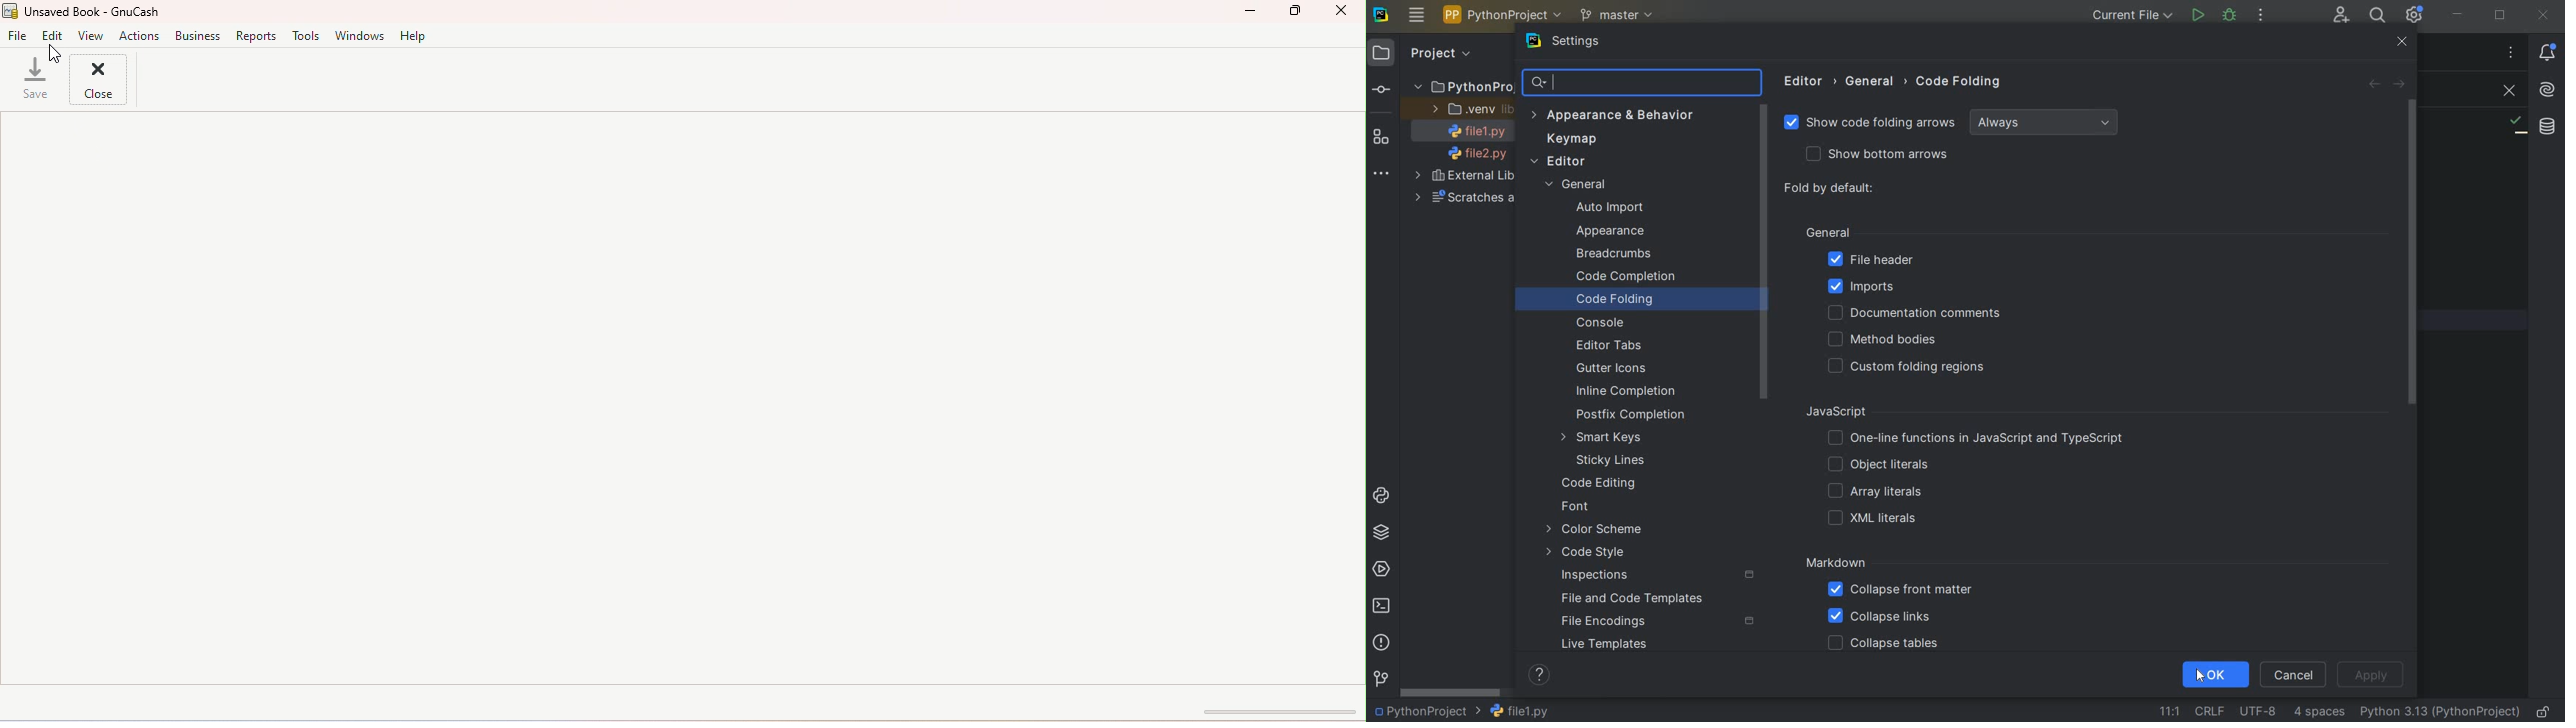 Image resolution: width=2576 pixels, height=728 pixels. I want to click on SHOW CODE FOLDING ARROWS Selected, so click(1872, 124).